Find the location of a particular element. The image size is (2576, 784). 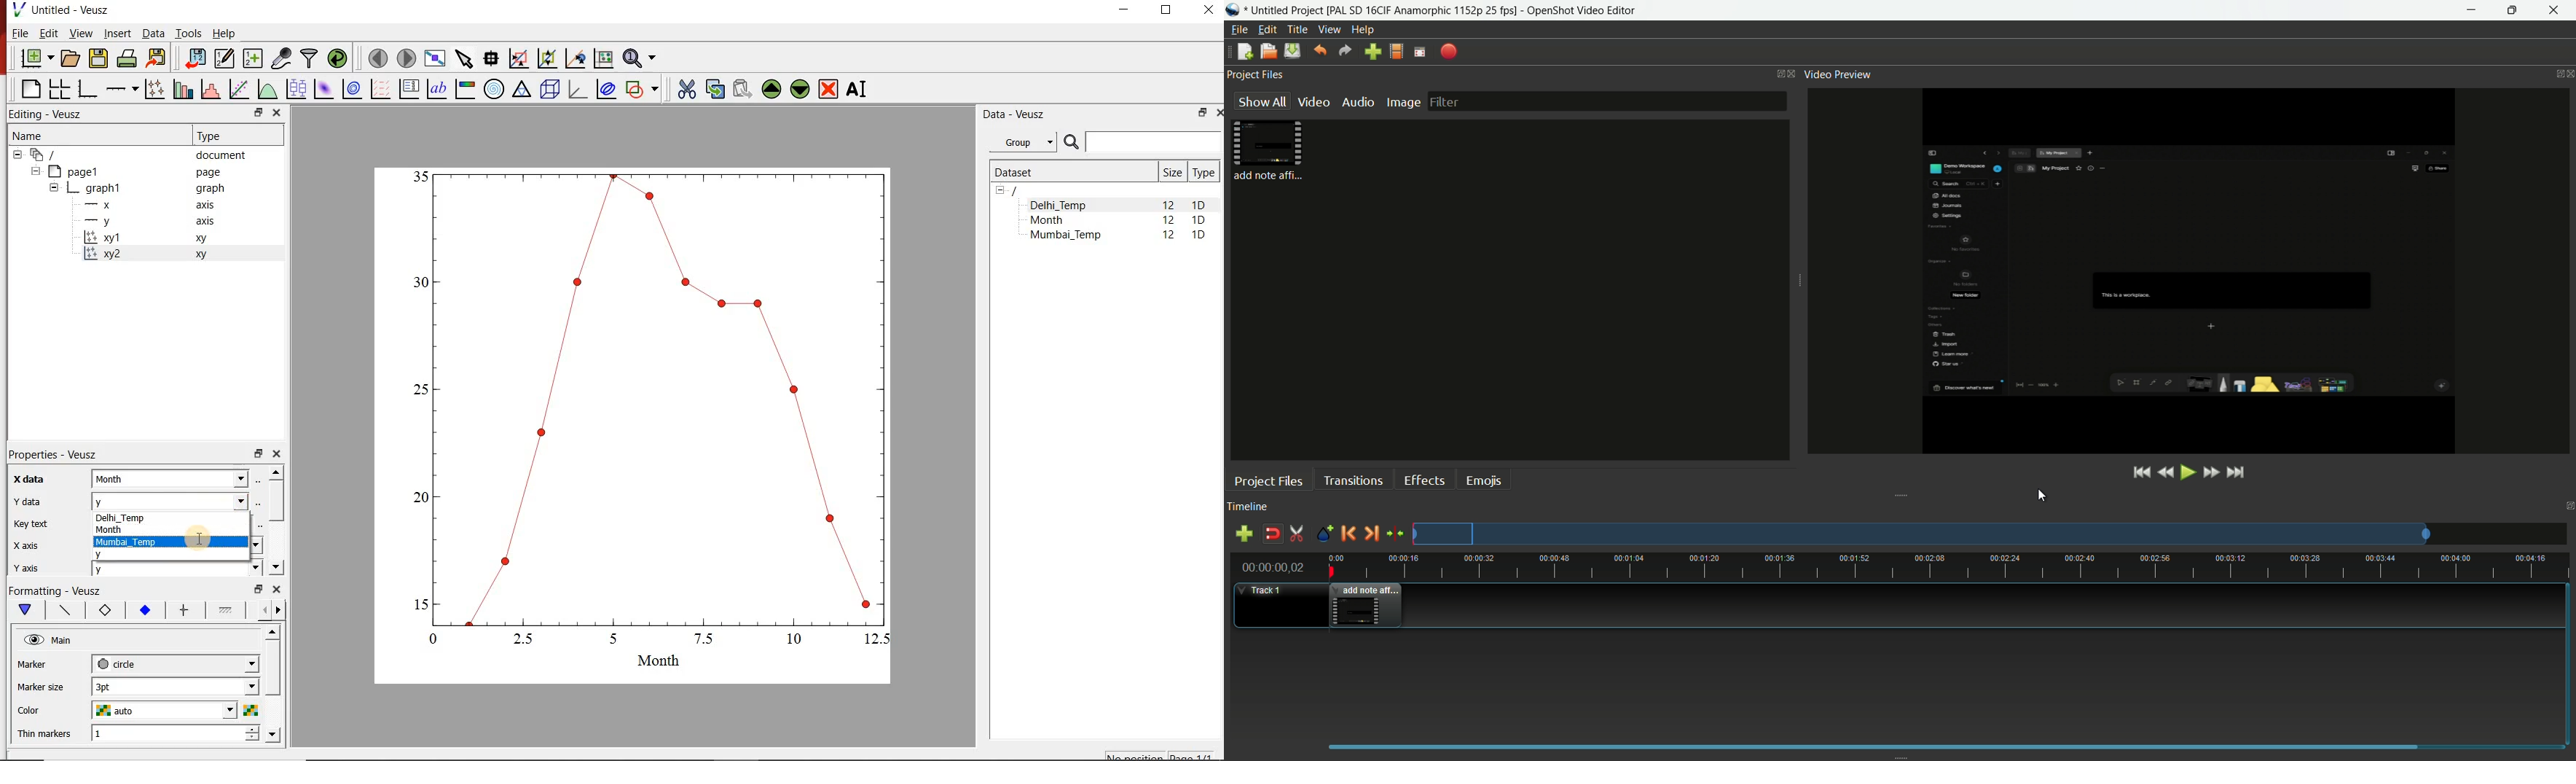

app icon is located at coordinates (1235, 10).